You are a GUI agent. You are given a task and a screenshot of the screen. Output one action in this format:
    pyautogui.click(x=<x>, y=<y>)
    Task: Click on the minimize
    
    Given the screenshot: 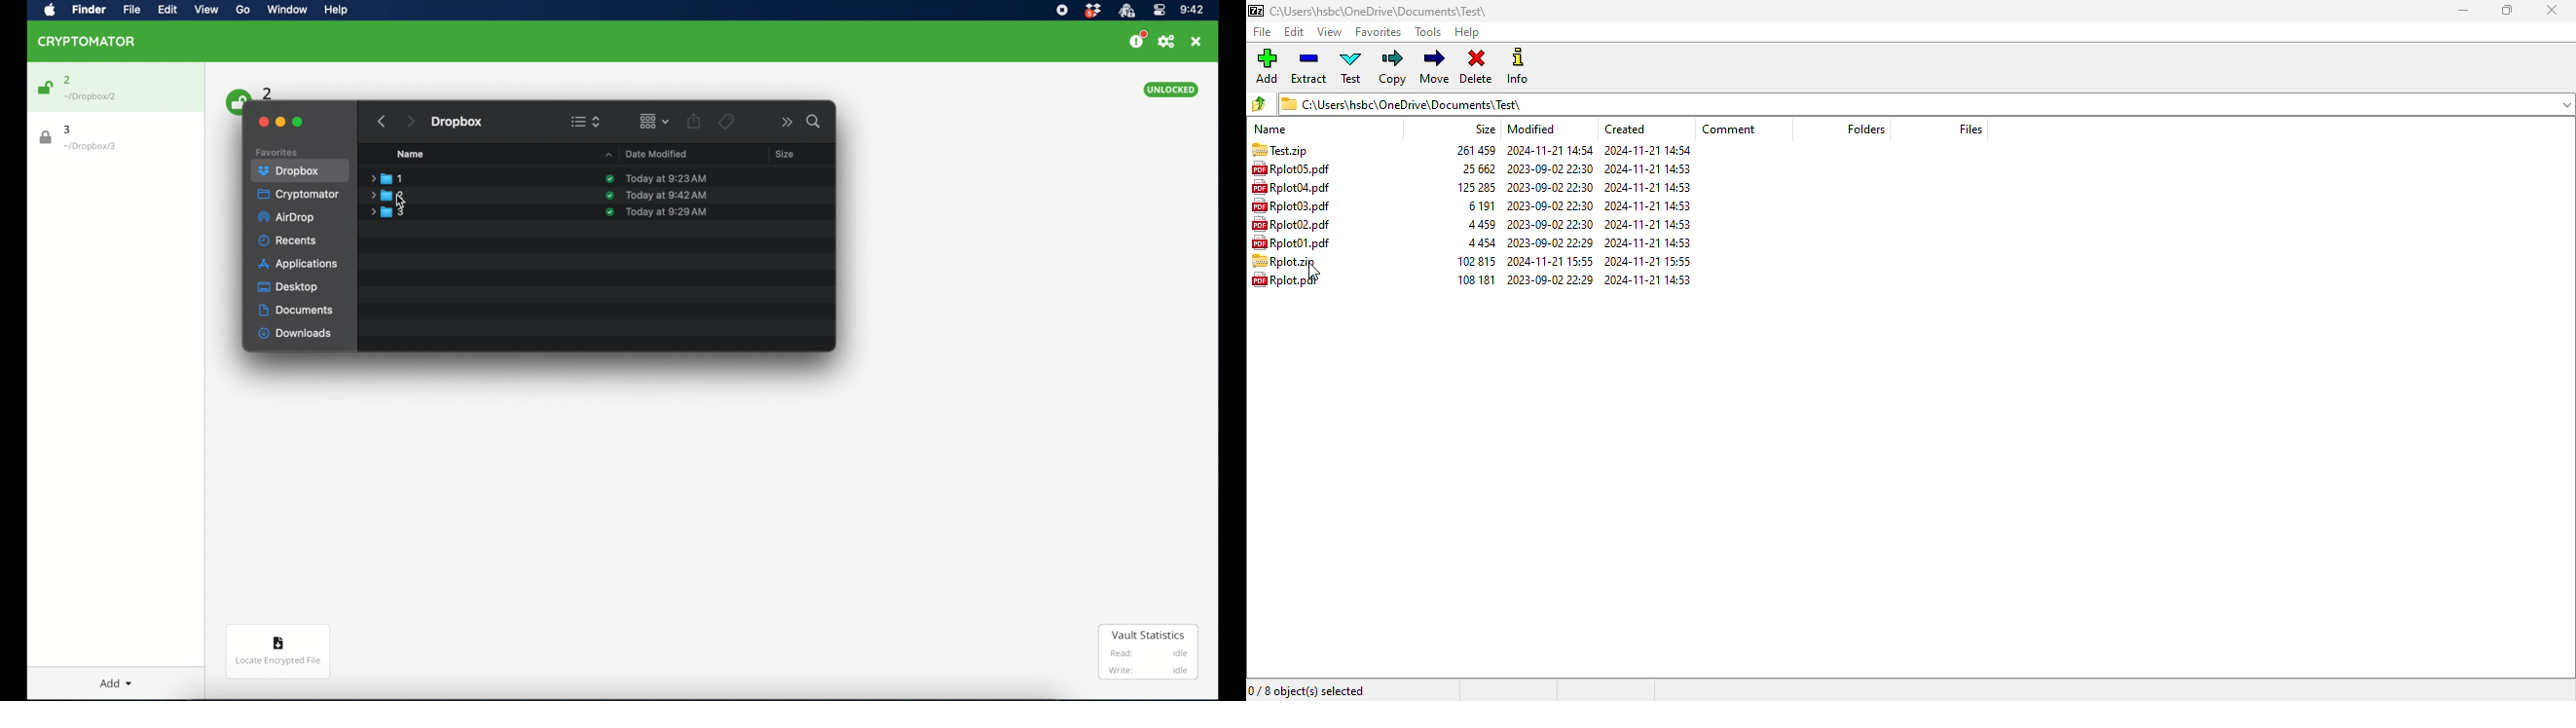 What is the action you would take?
    pyautogui.click(x=280, y=122)
    